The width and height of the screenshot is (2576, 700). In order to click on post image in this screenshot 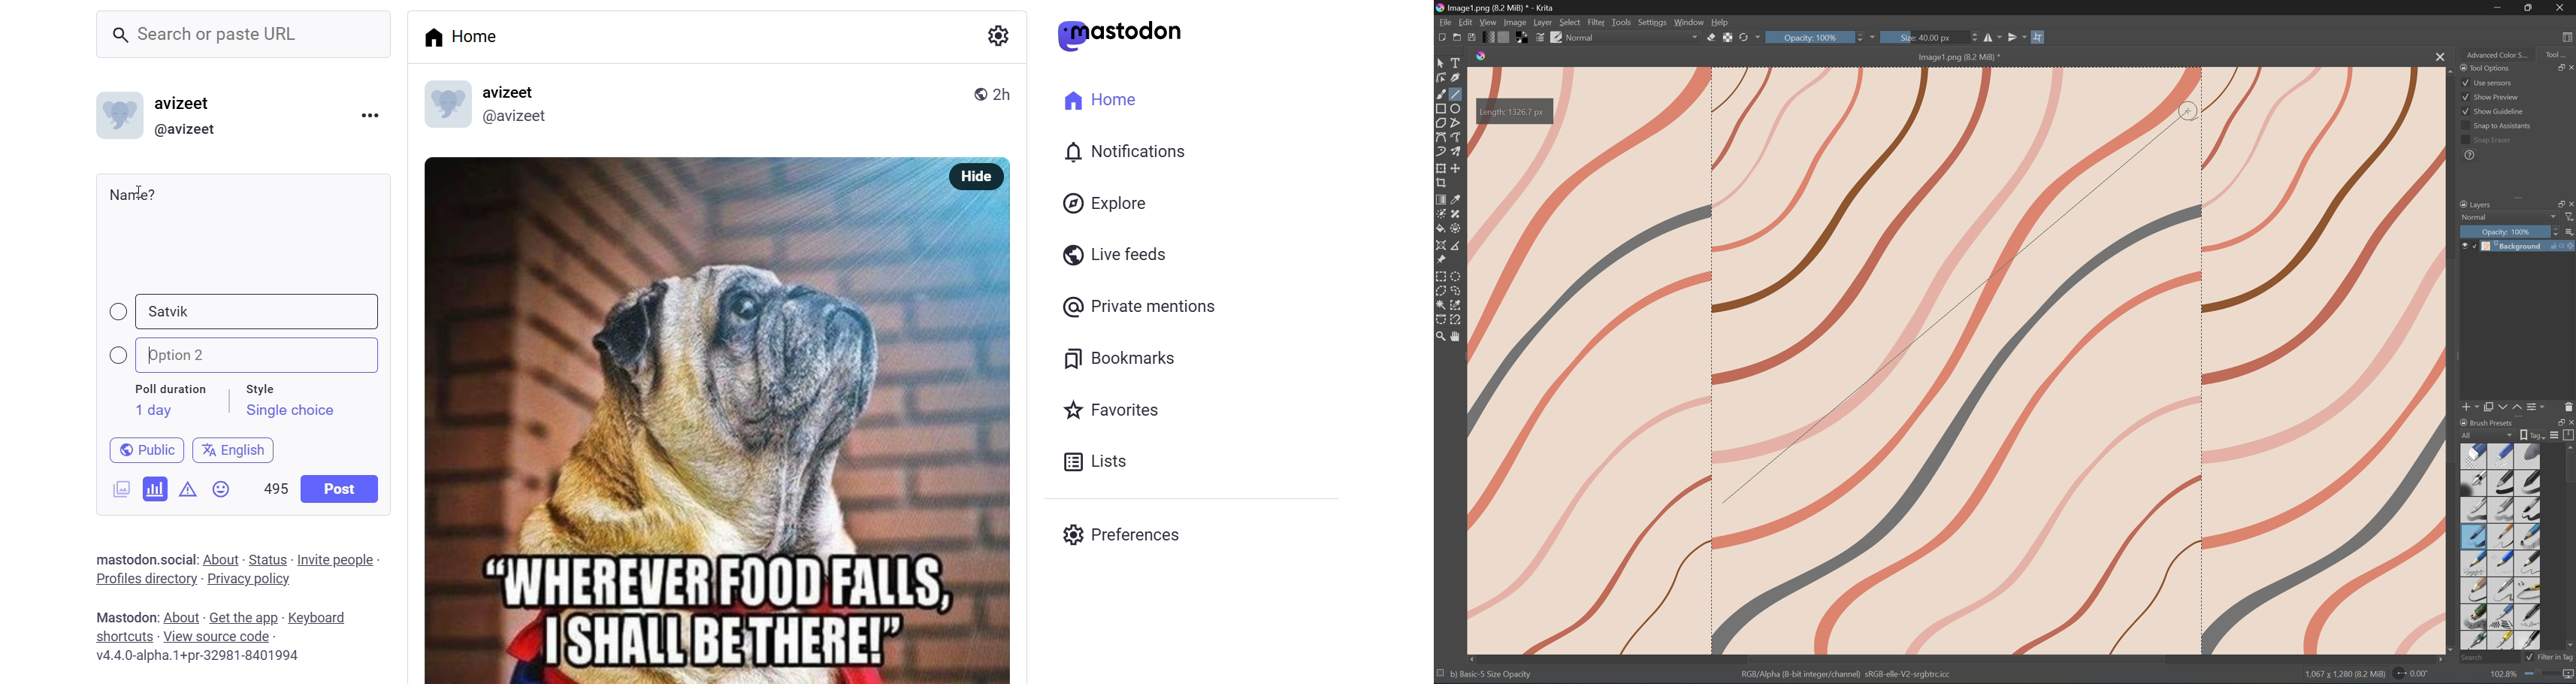, I will do `click(670, 413)`.